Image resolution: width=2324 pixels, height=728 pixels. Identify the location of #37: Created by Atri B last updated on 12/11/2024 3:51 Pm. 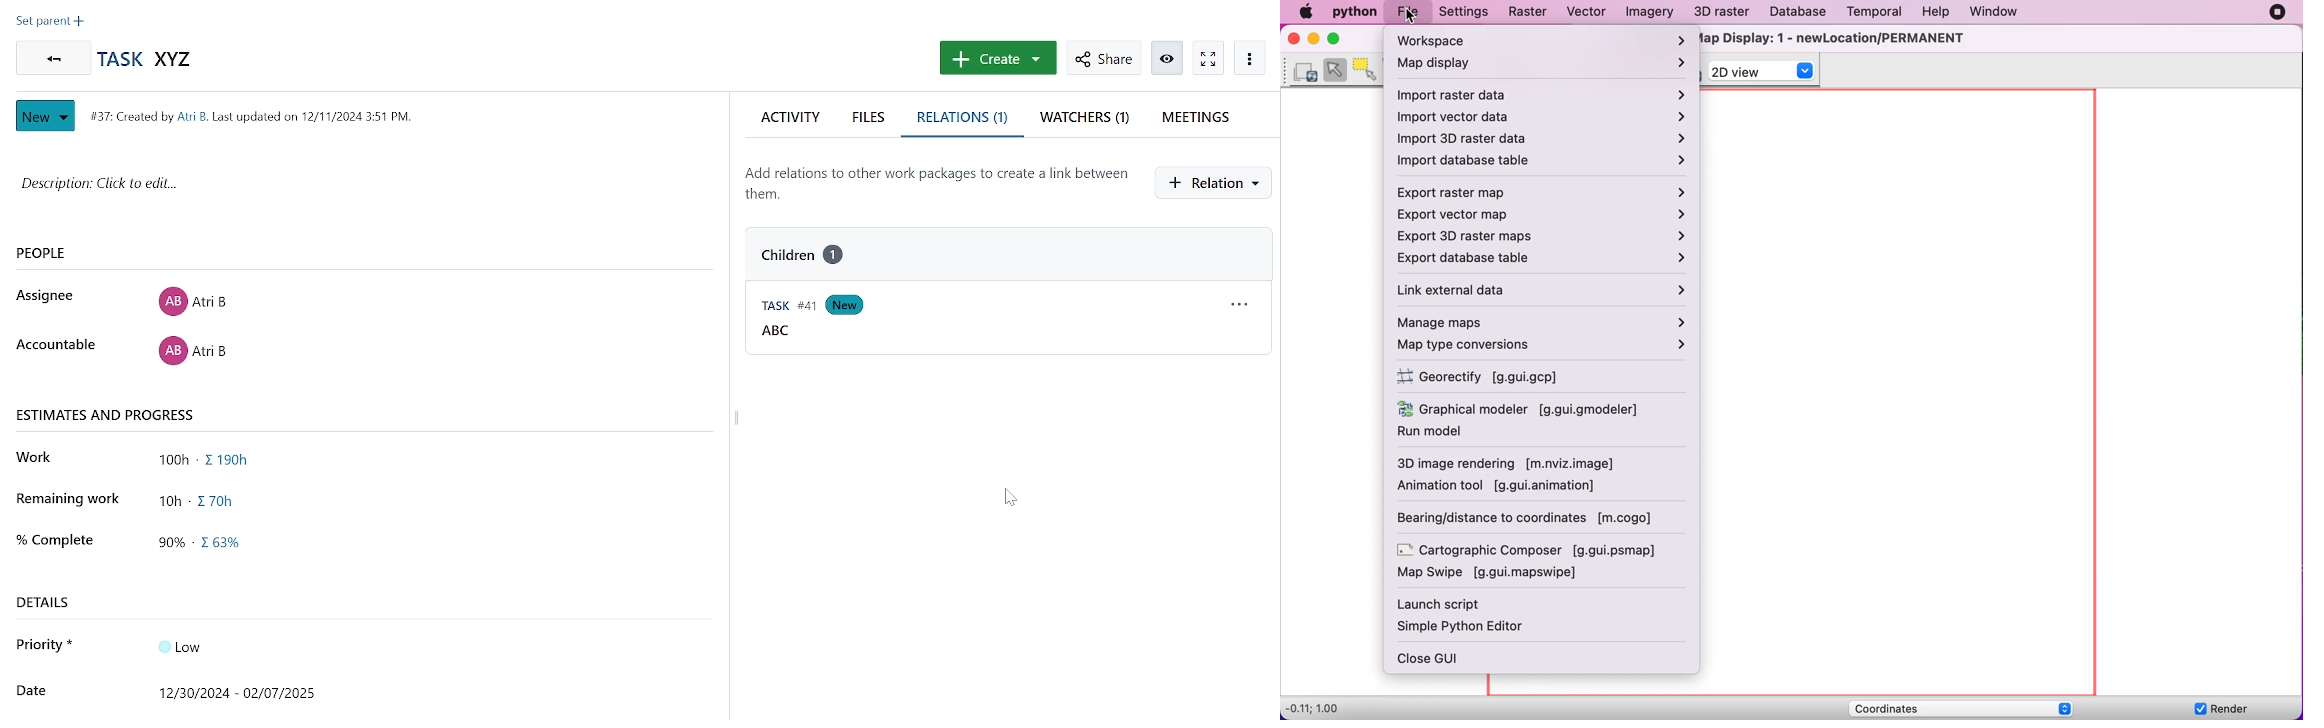
(249, 116).